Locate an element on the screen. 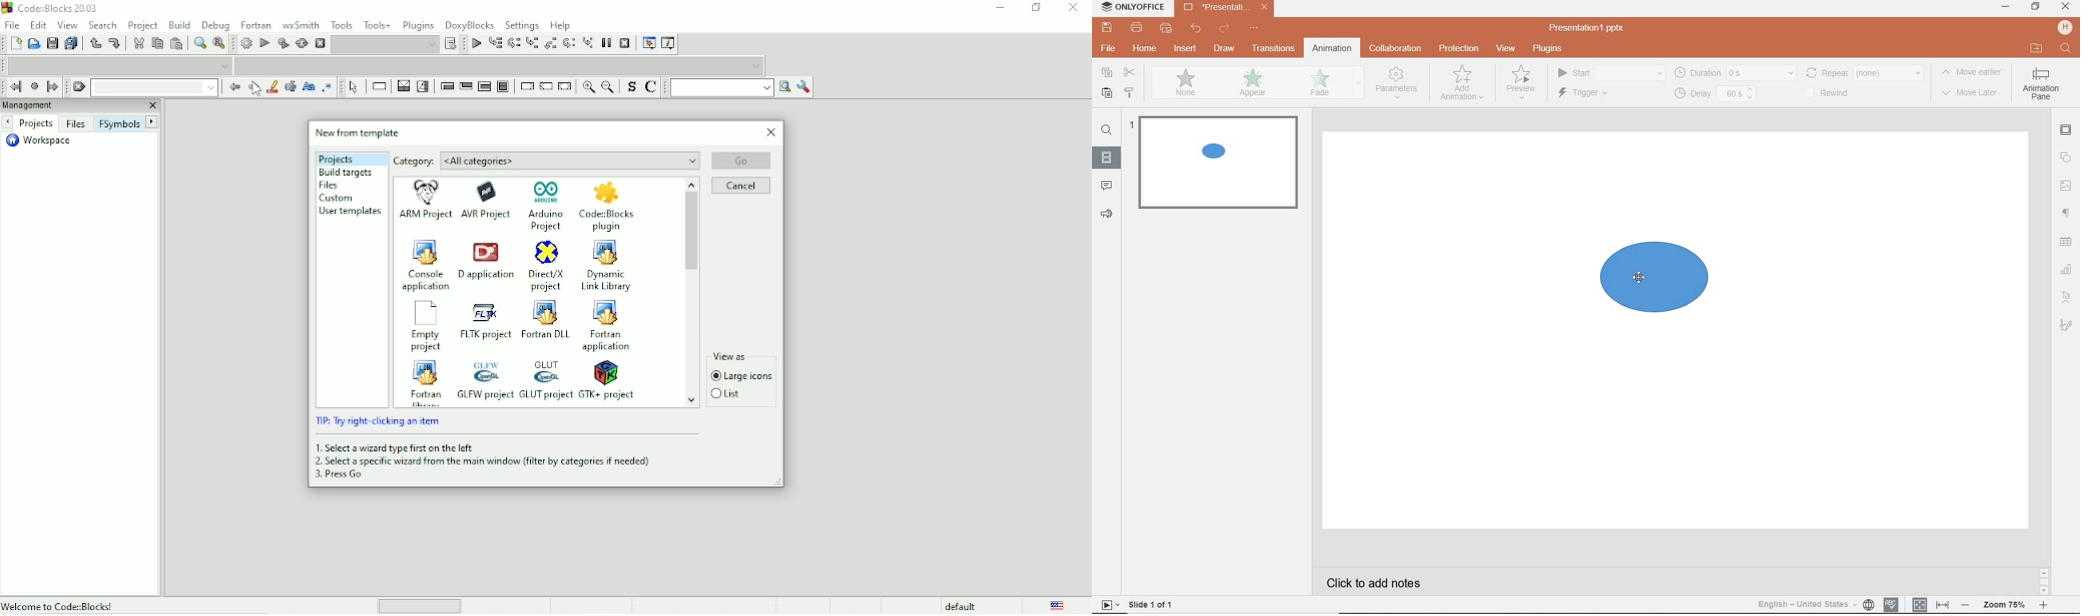 The height and width of the screenshot is (616, 2100). Entry condition loop is located at coordinates (446, 85).